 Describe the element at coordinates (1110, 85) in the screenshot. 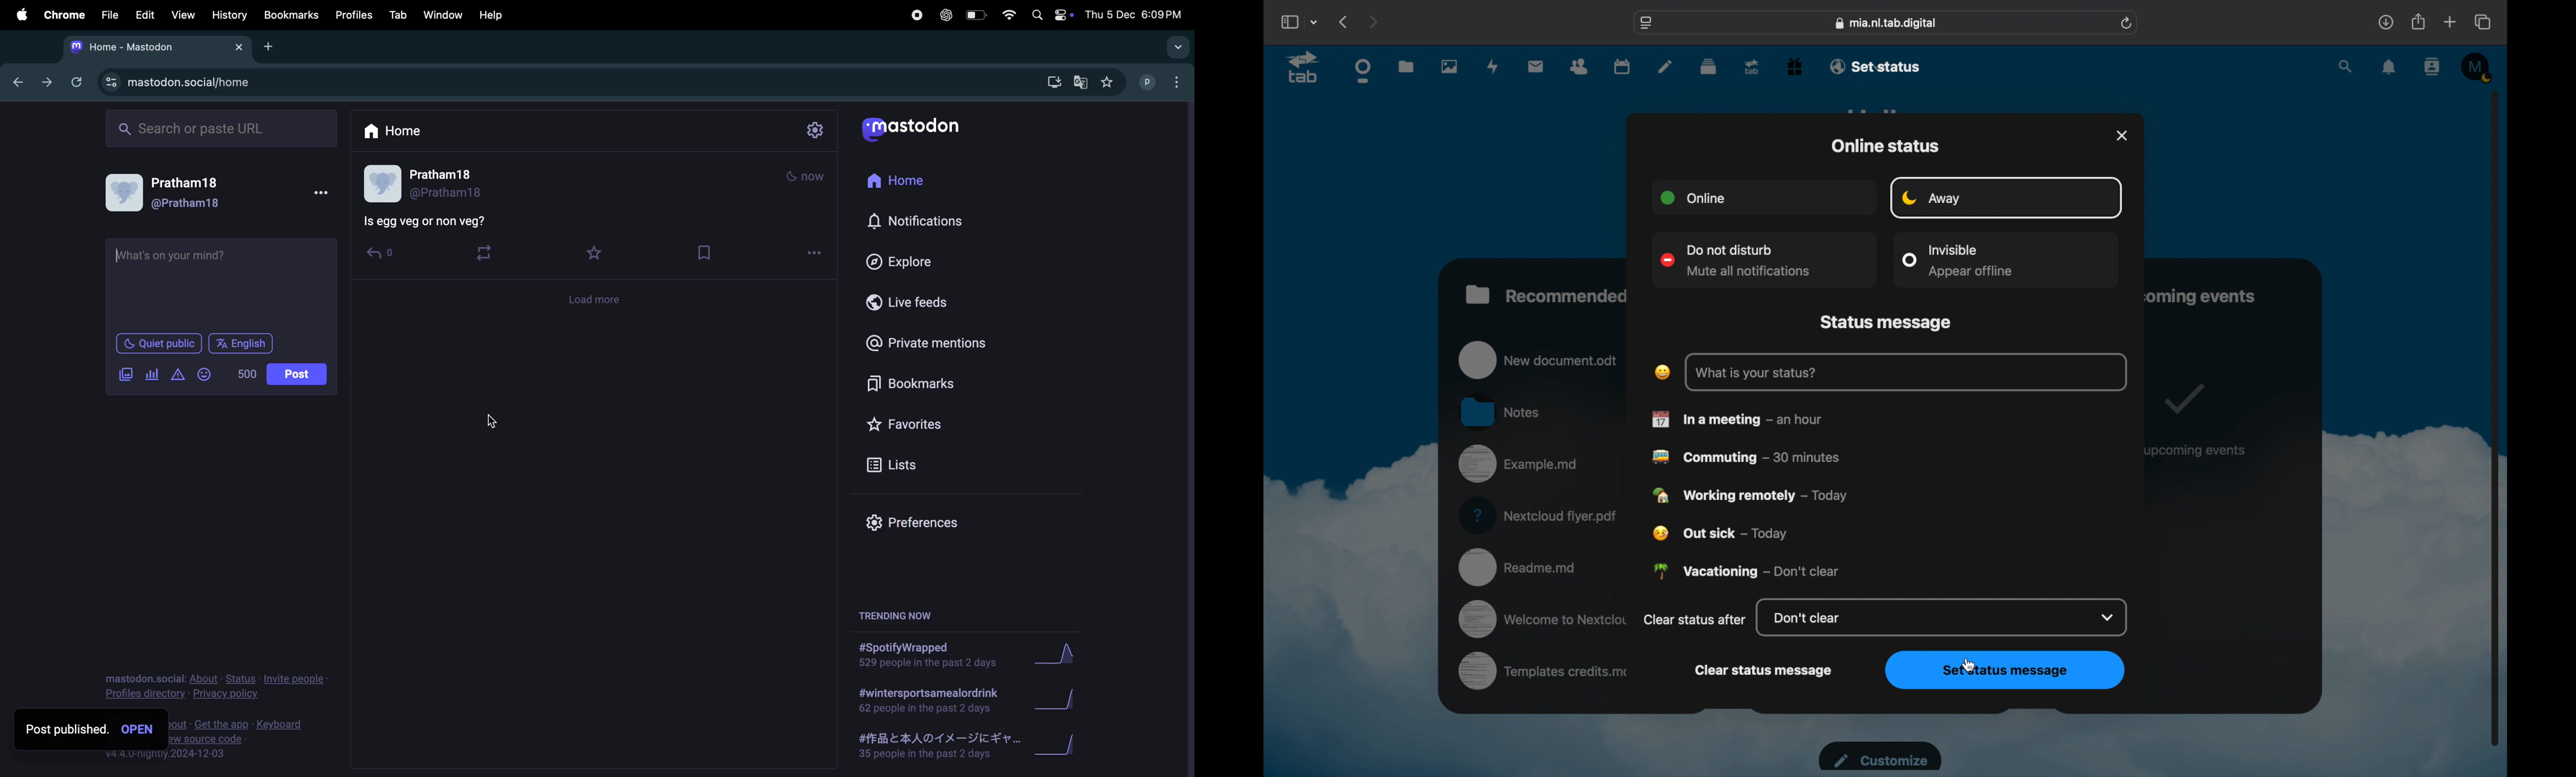

I see `favourites` at that location.